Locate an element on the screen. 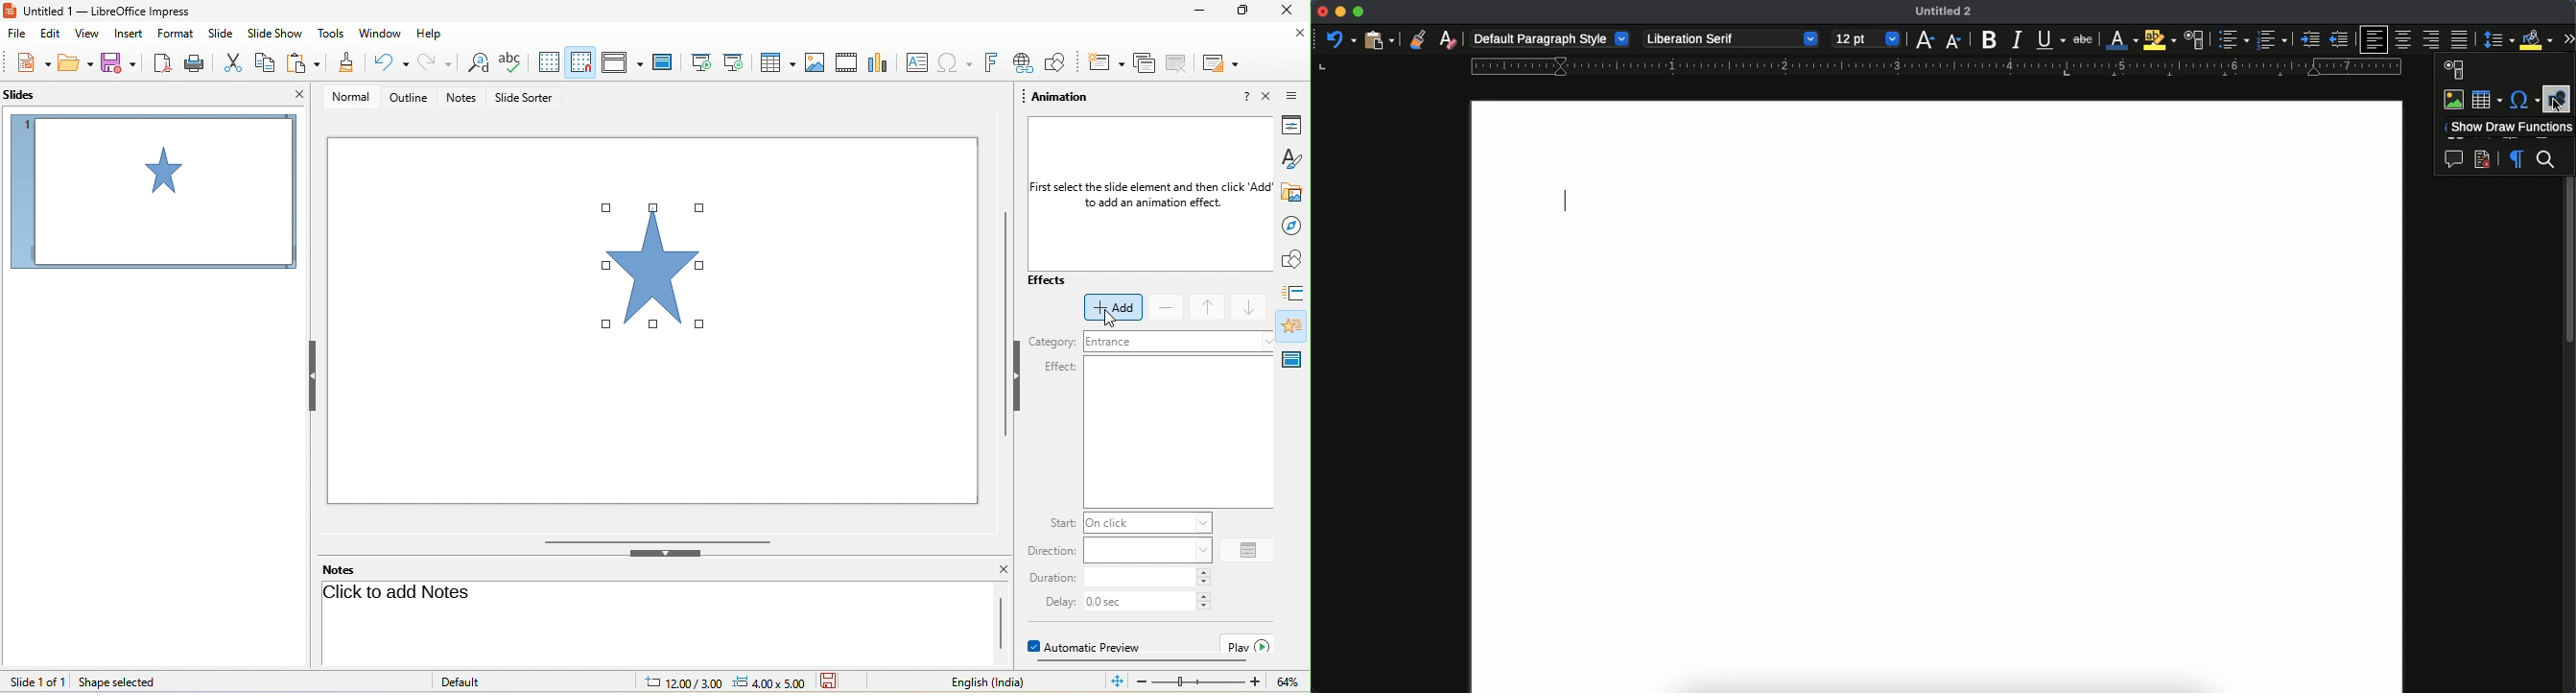  display to grid is located at coordinates (552, 60).